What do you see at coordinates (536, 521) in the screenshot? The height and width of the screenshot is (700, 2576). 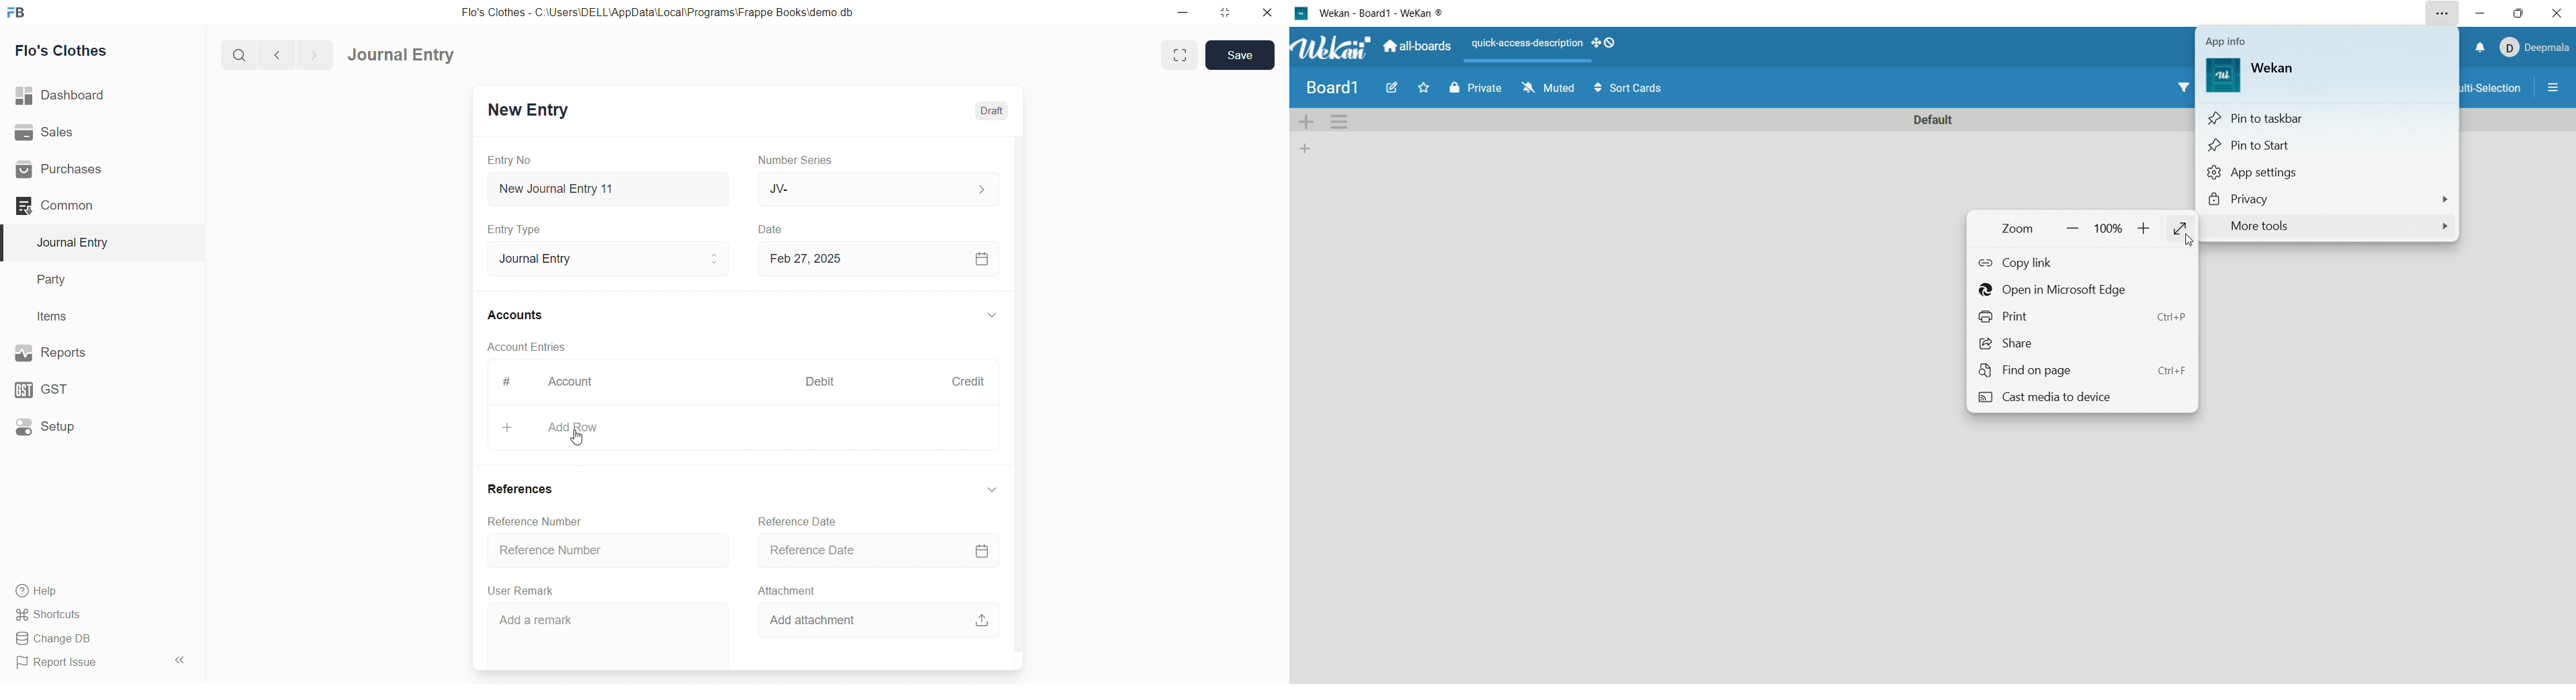 I see `Reference Number` at bounding box center [536, 521].